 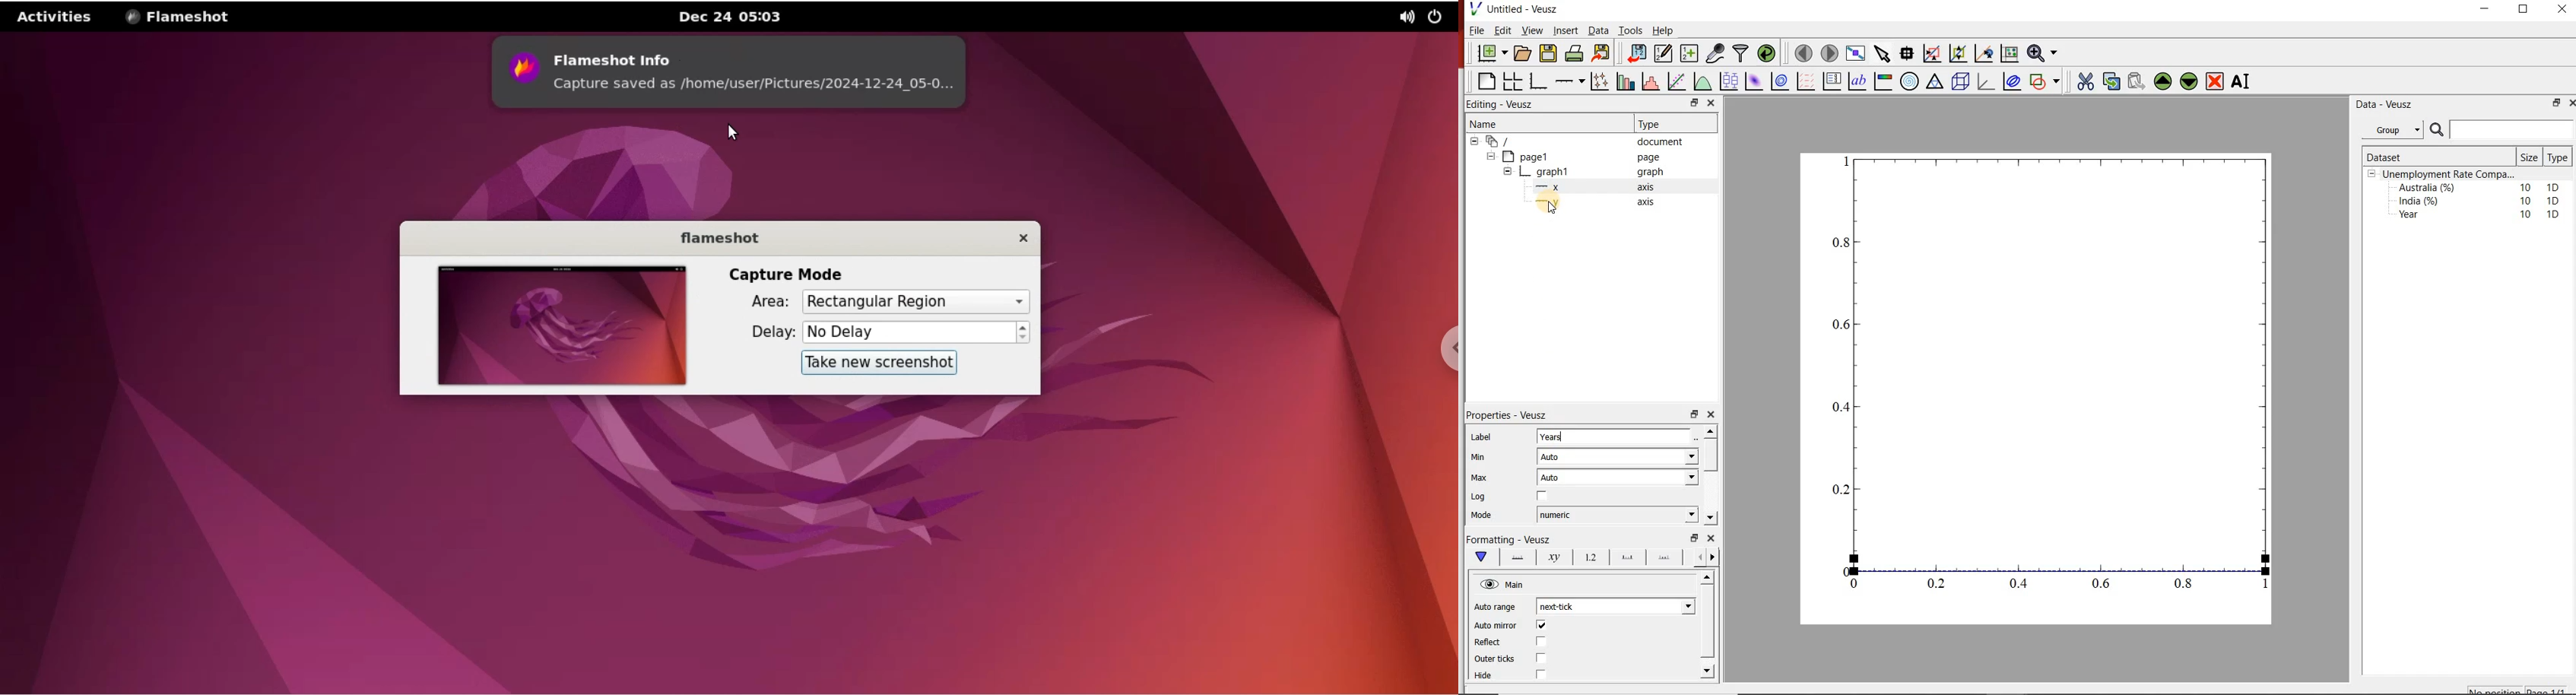 What do you see at coordinates (2215, 81) in the screenshot?
I see `remove the widgets` at bounding box center [2215, 81].